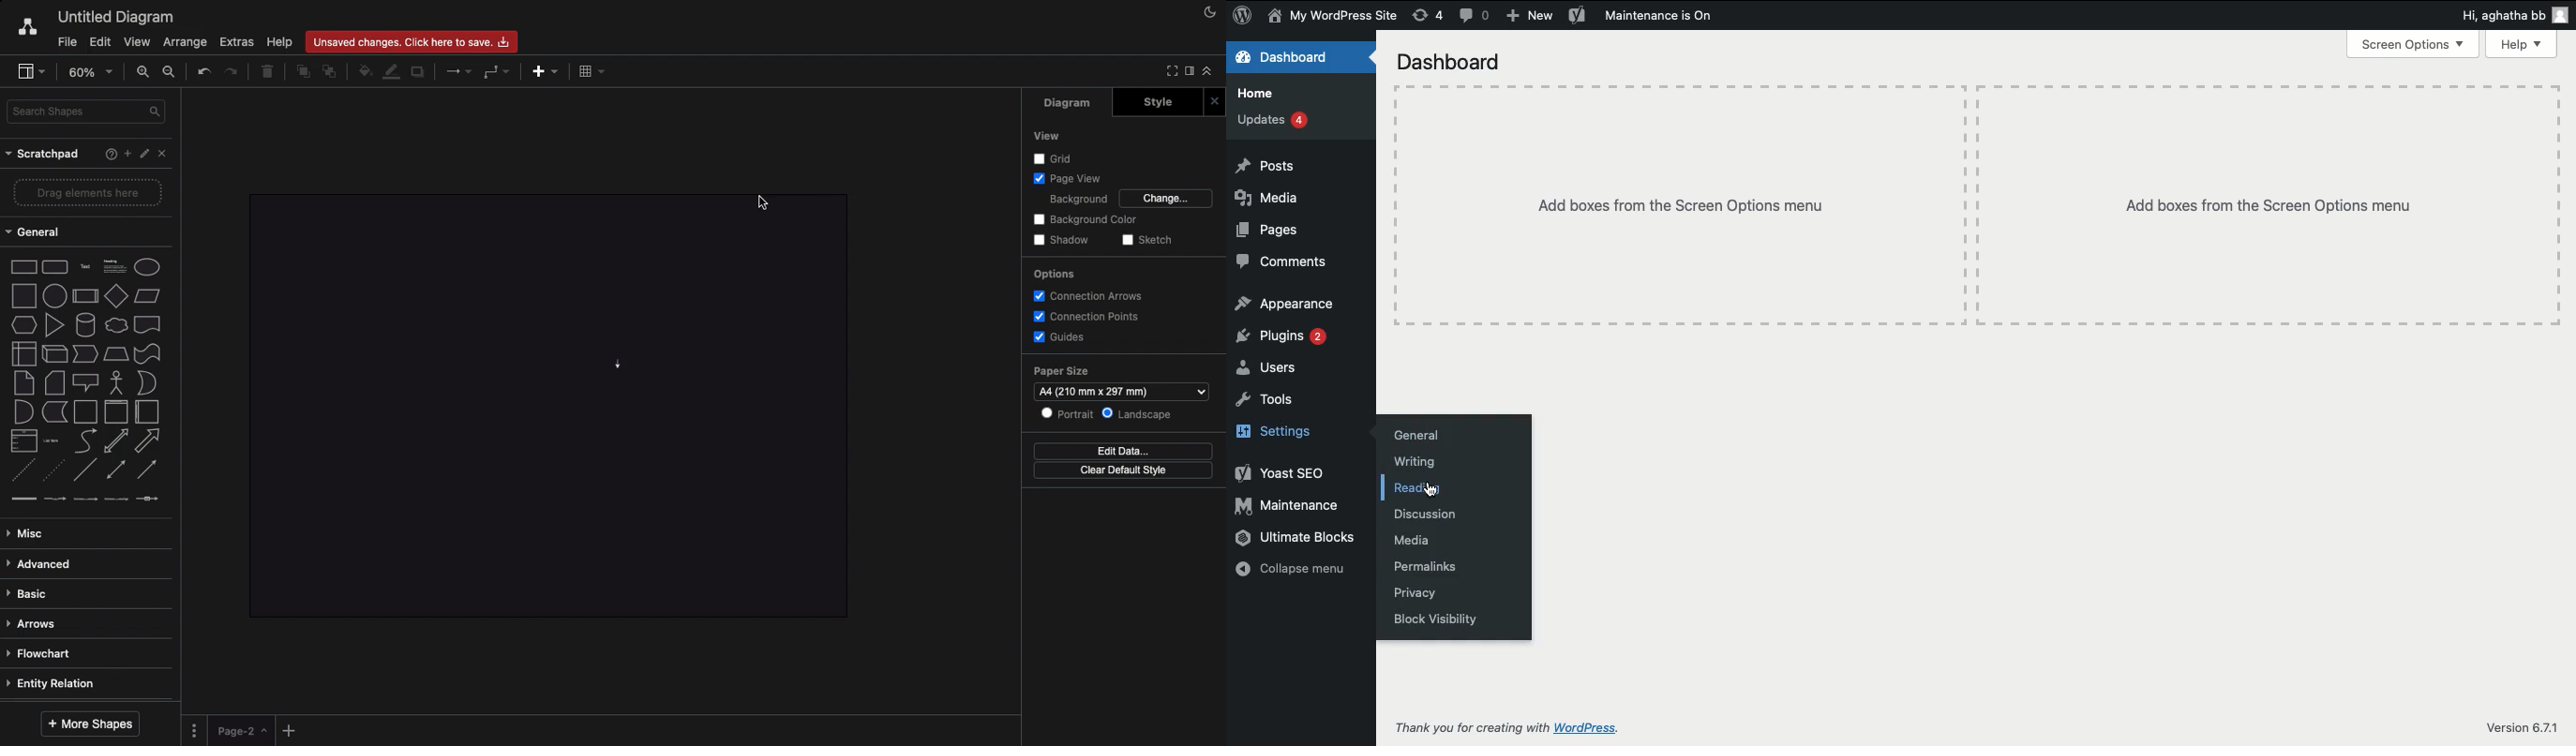  I want to click on Close, so click(163, 153).